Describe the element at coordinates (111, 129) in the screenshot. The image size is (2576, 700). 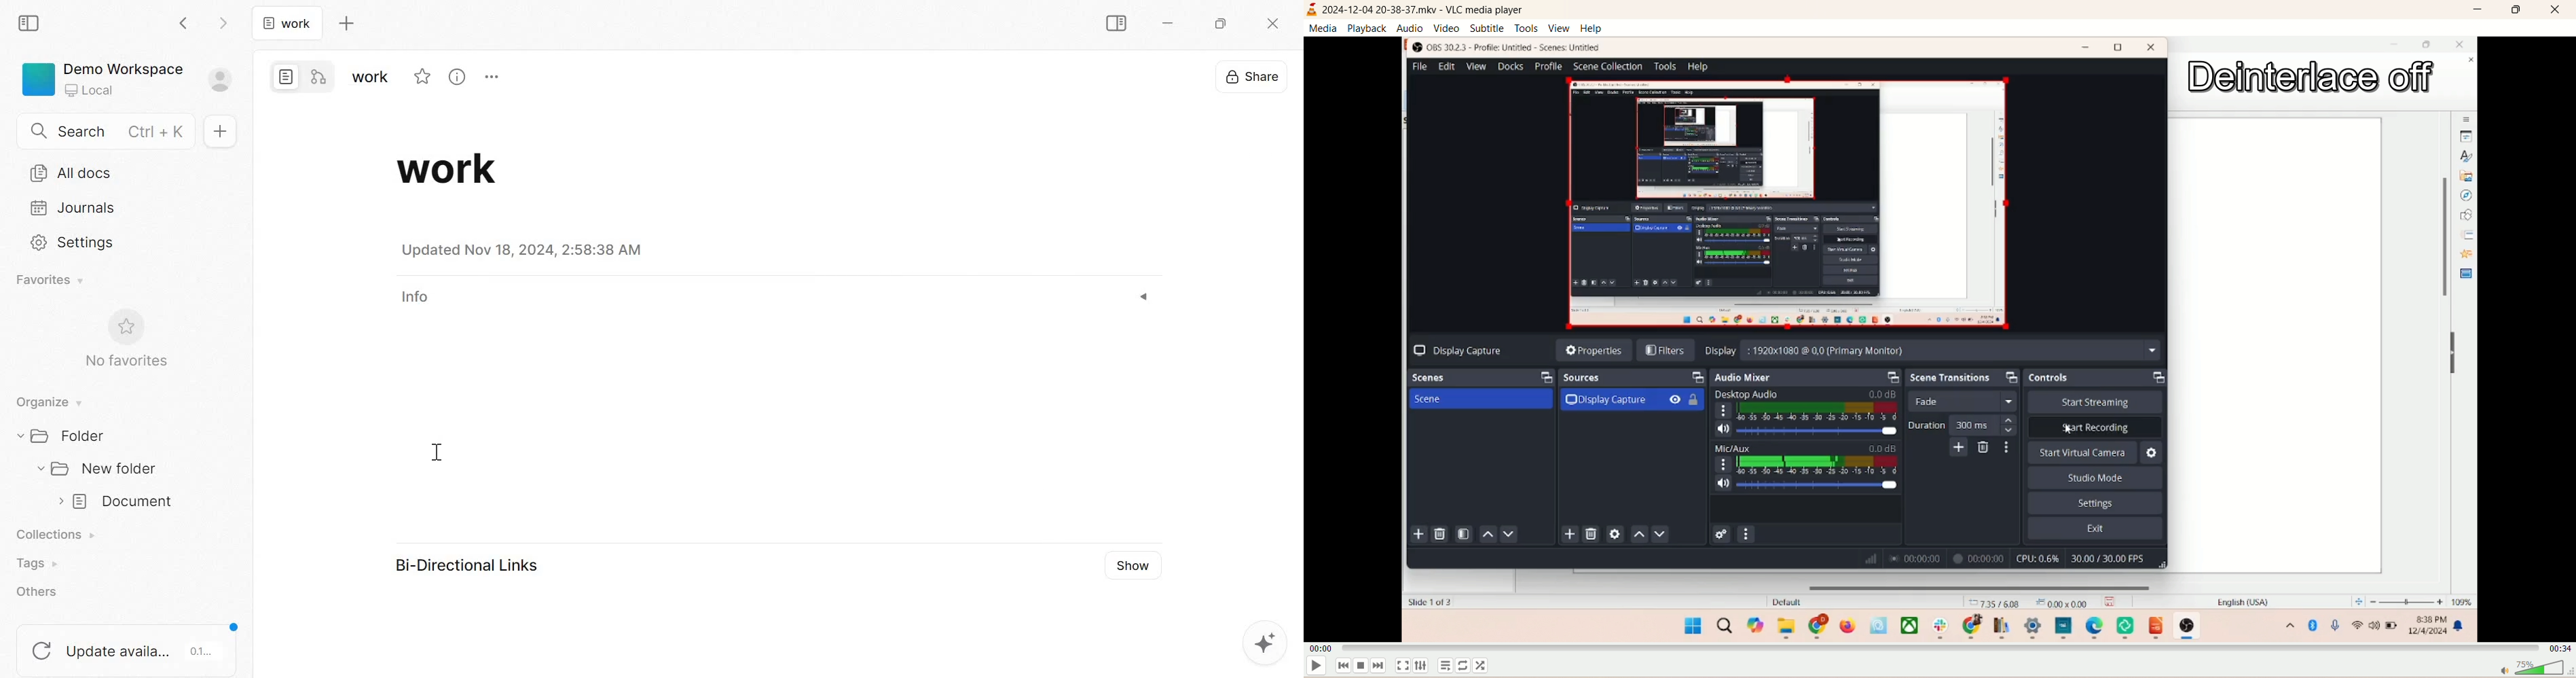
I see `Search` at that location.